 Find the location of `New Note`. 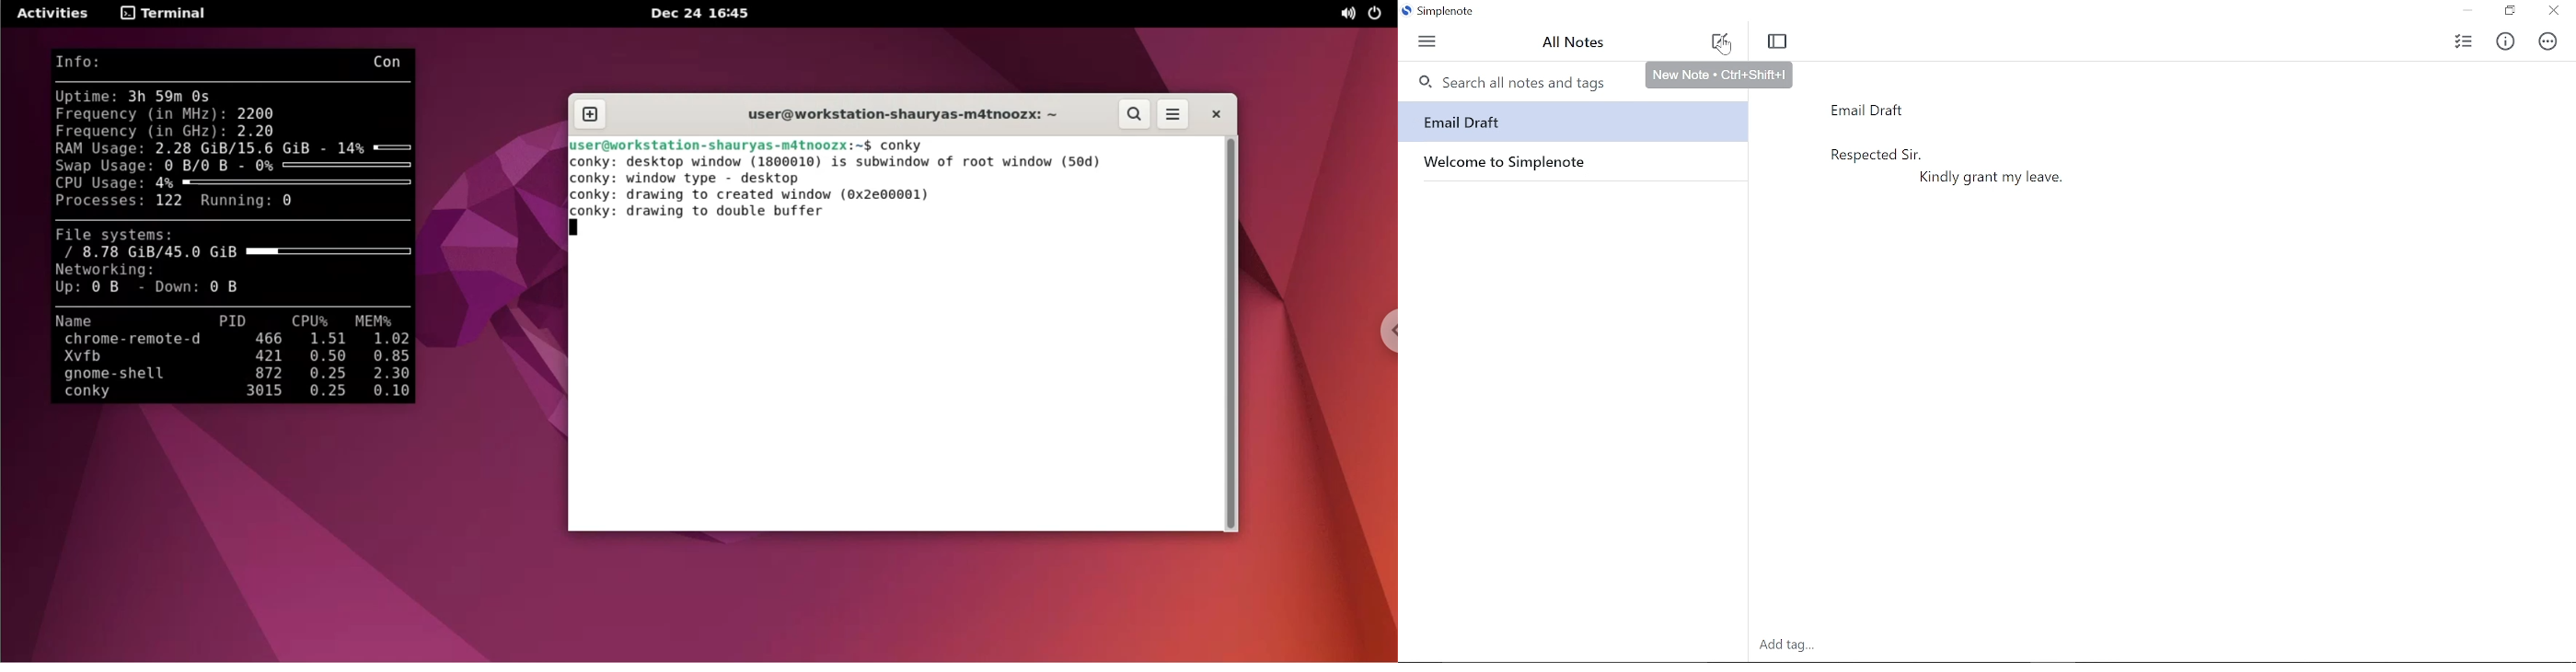

New Note is located at coordinates (1721, 44).